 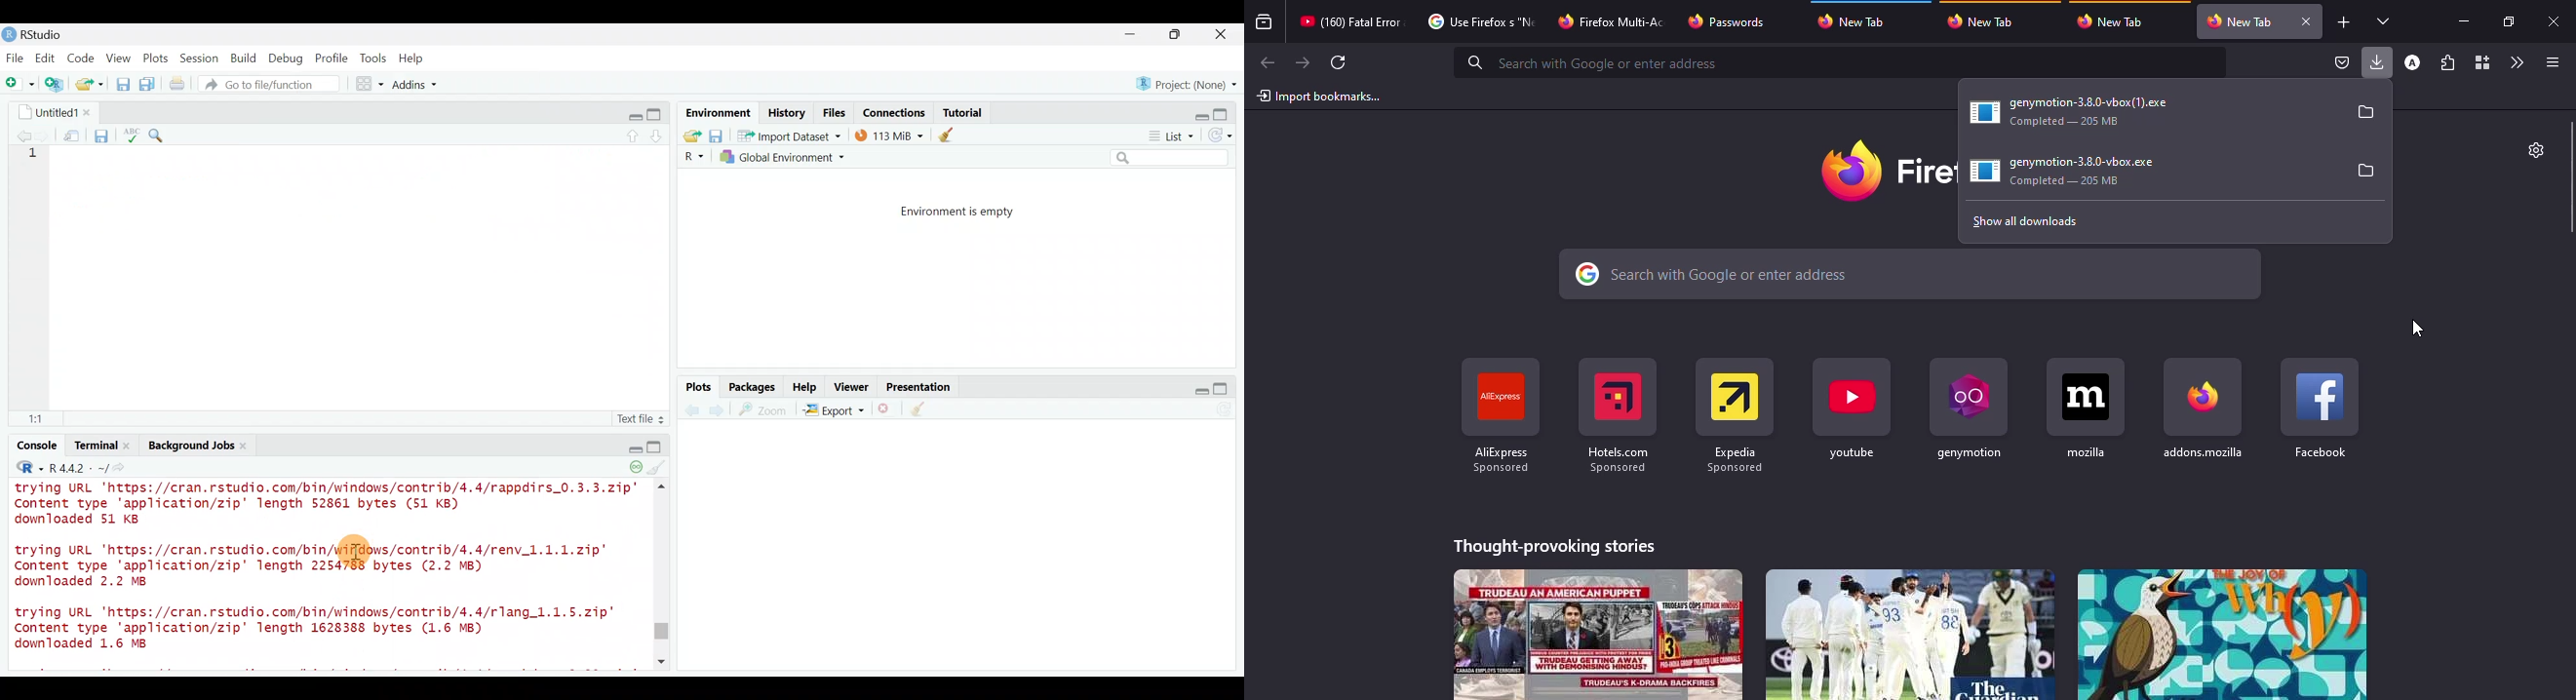 What do you see at coordinates (1226, 388) in the screenshot?
I see `maximize` at bounding box center [1226, 388].